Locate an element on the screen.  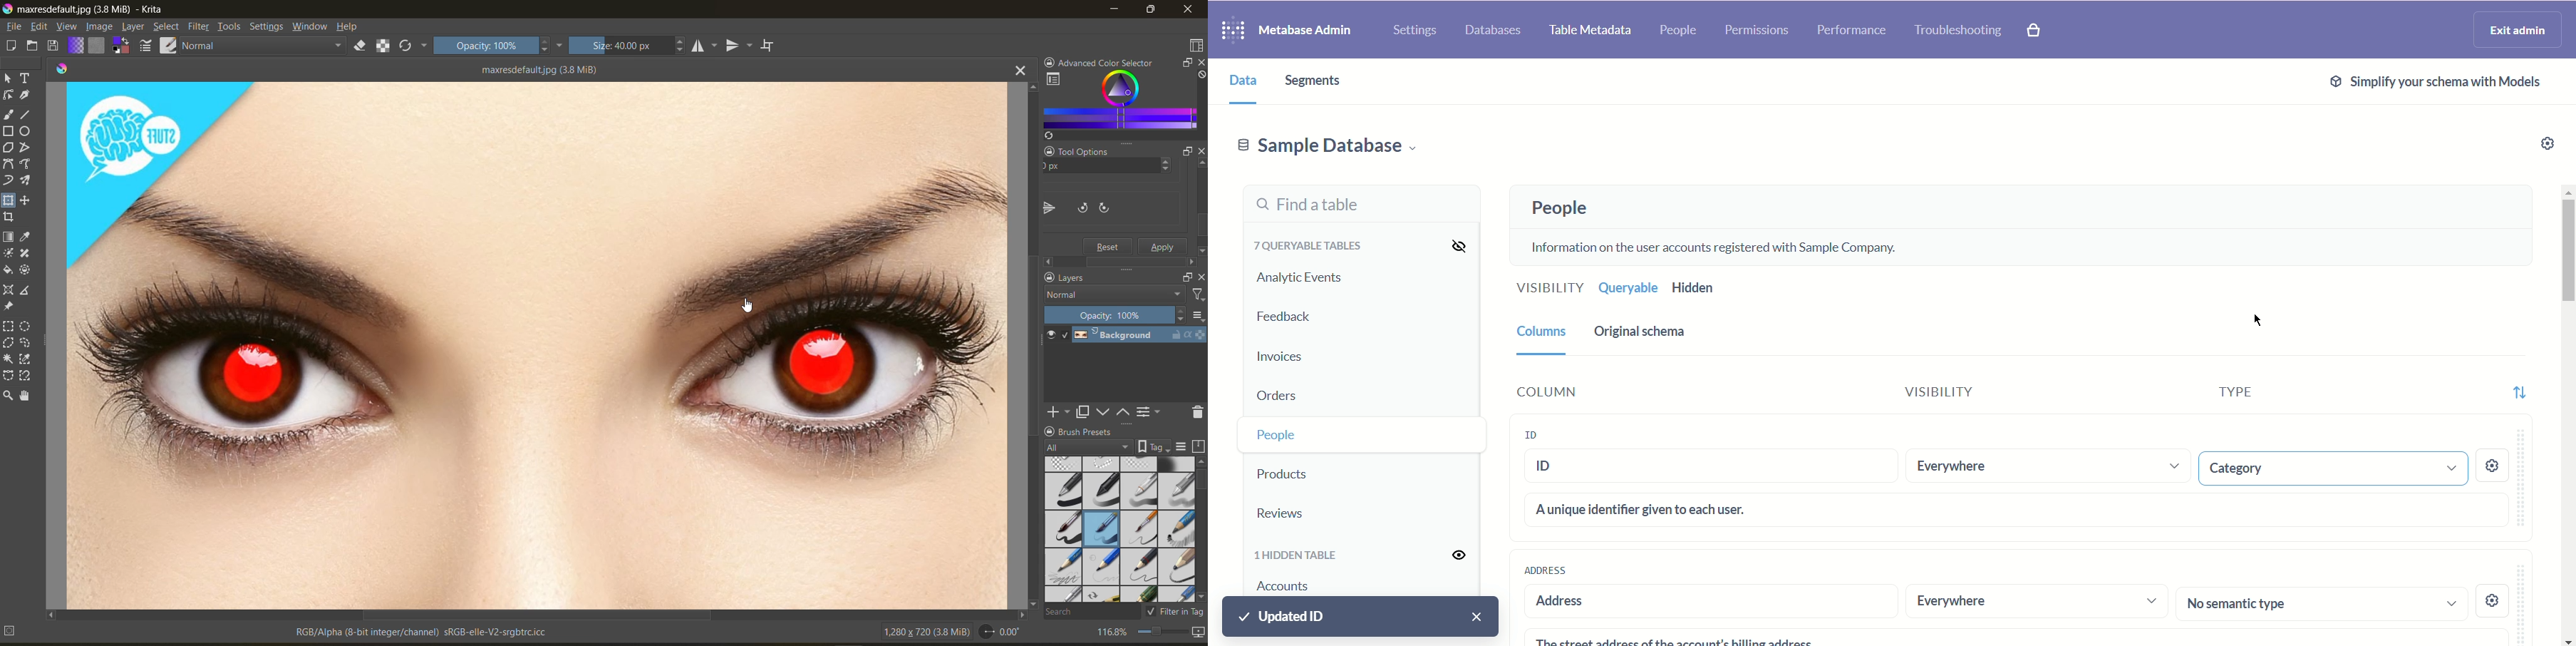
settings is located at coordinates (2494, 468).